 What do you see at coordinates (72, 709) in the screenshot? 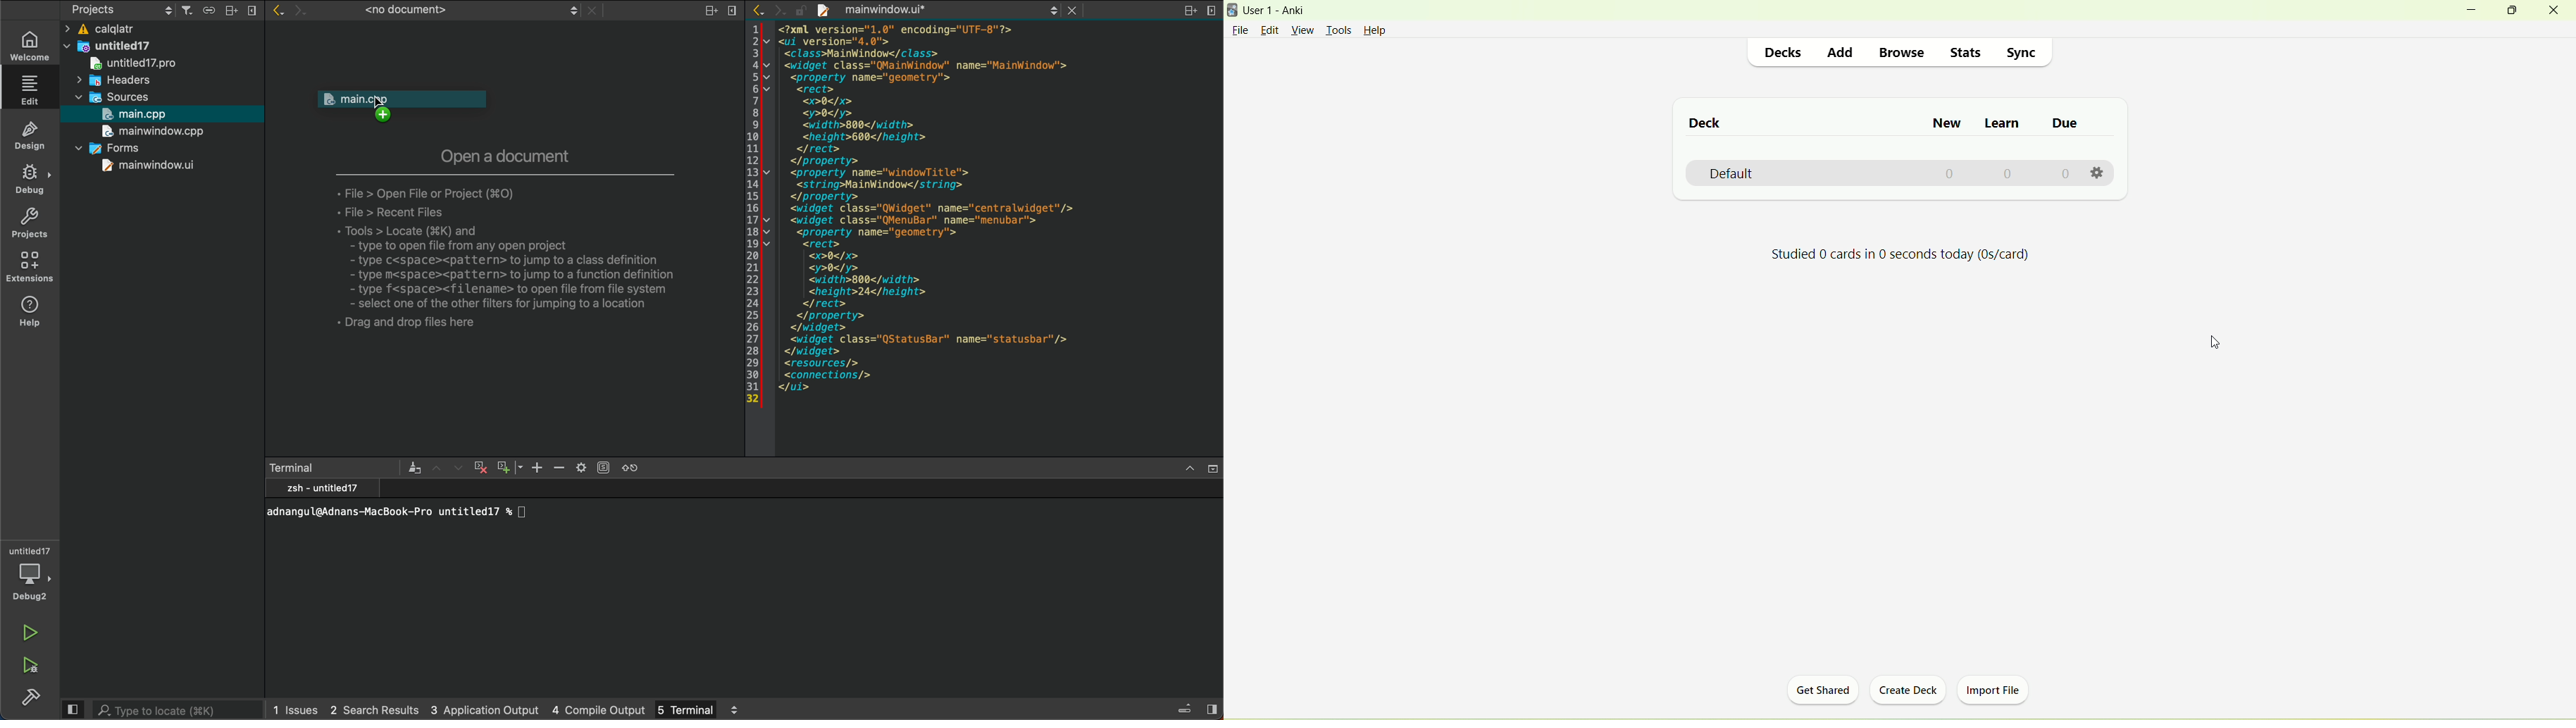
I see `hide left sidebar` at bounding box center [72, 709].